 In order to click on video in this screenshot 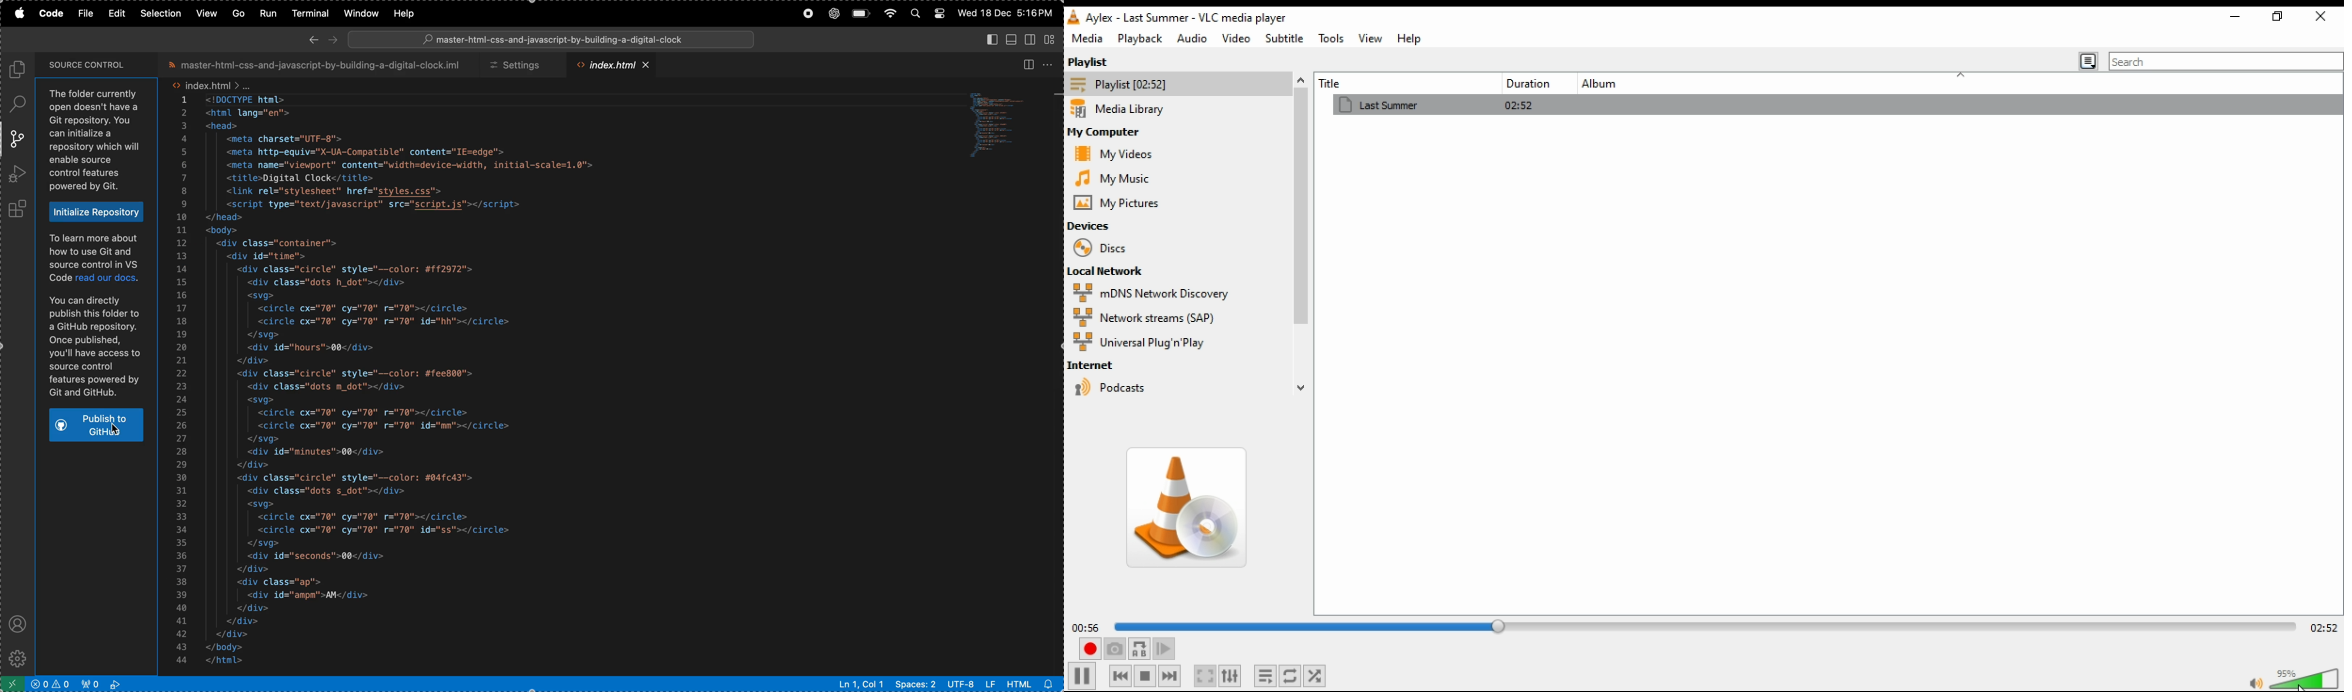, I will do `click(1235, 39)`.